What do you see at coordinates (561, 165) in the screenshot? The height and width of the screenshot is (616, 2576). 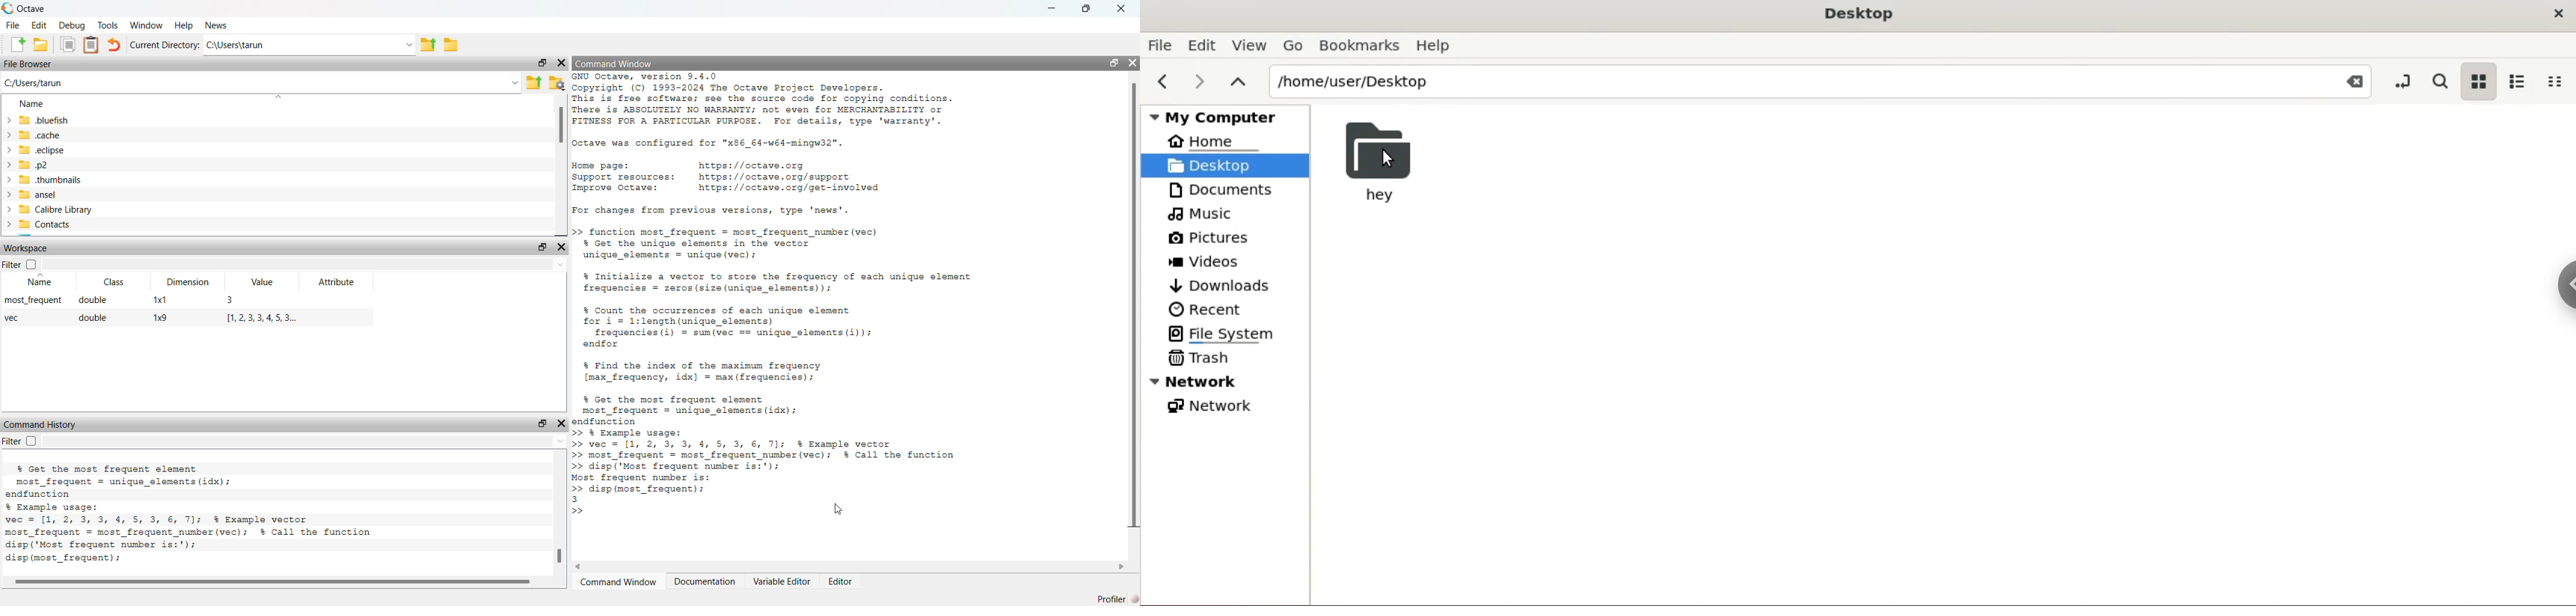 I see `vertical scroll bar` at bounding box center [561, 165].